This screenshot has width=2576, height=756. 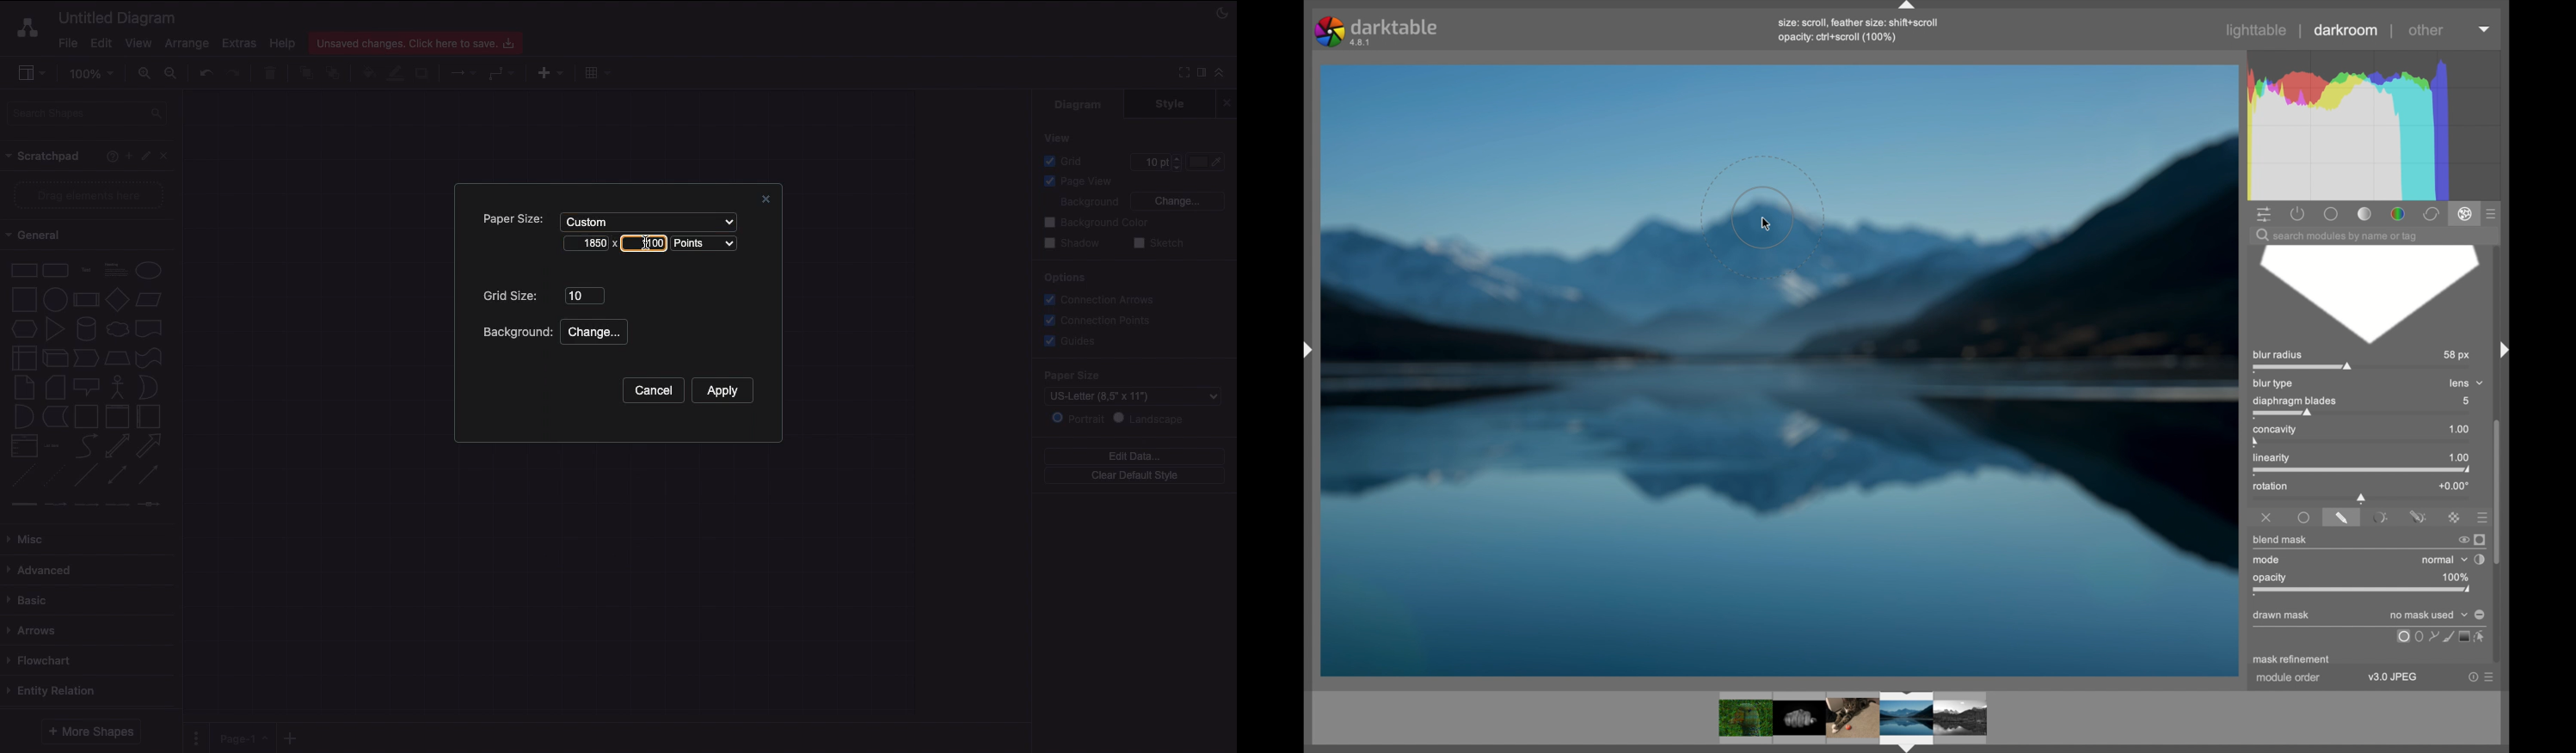 What do you see at coordinates (2481, 539) in the screenshot?
I see `display mask` at bounding box center [2481, 539].